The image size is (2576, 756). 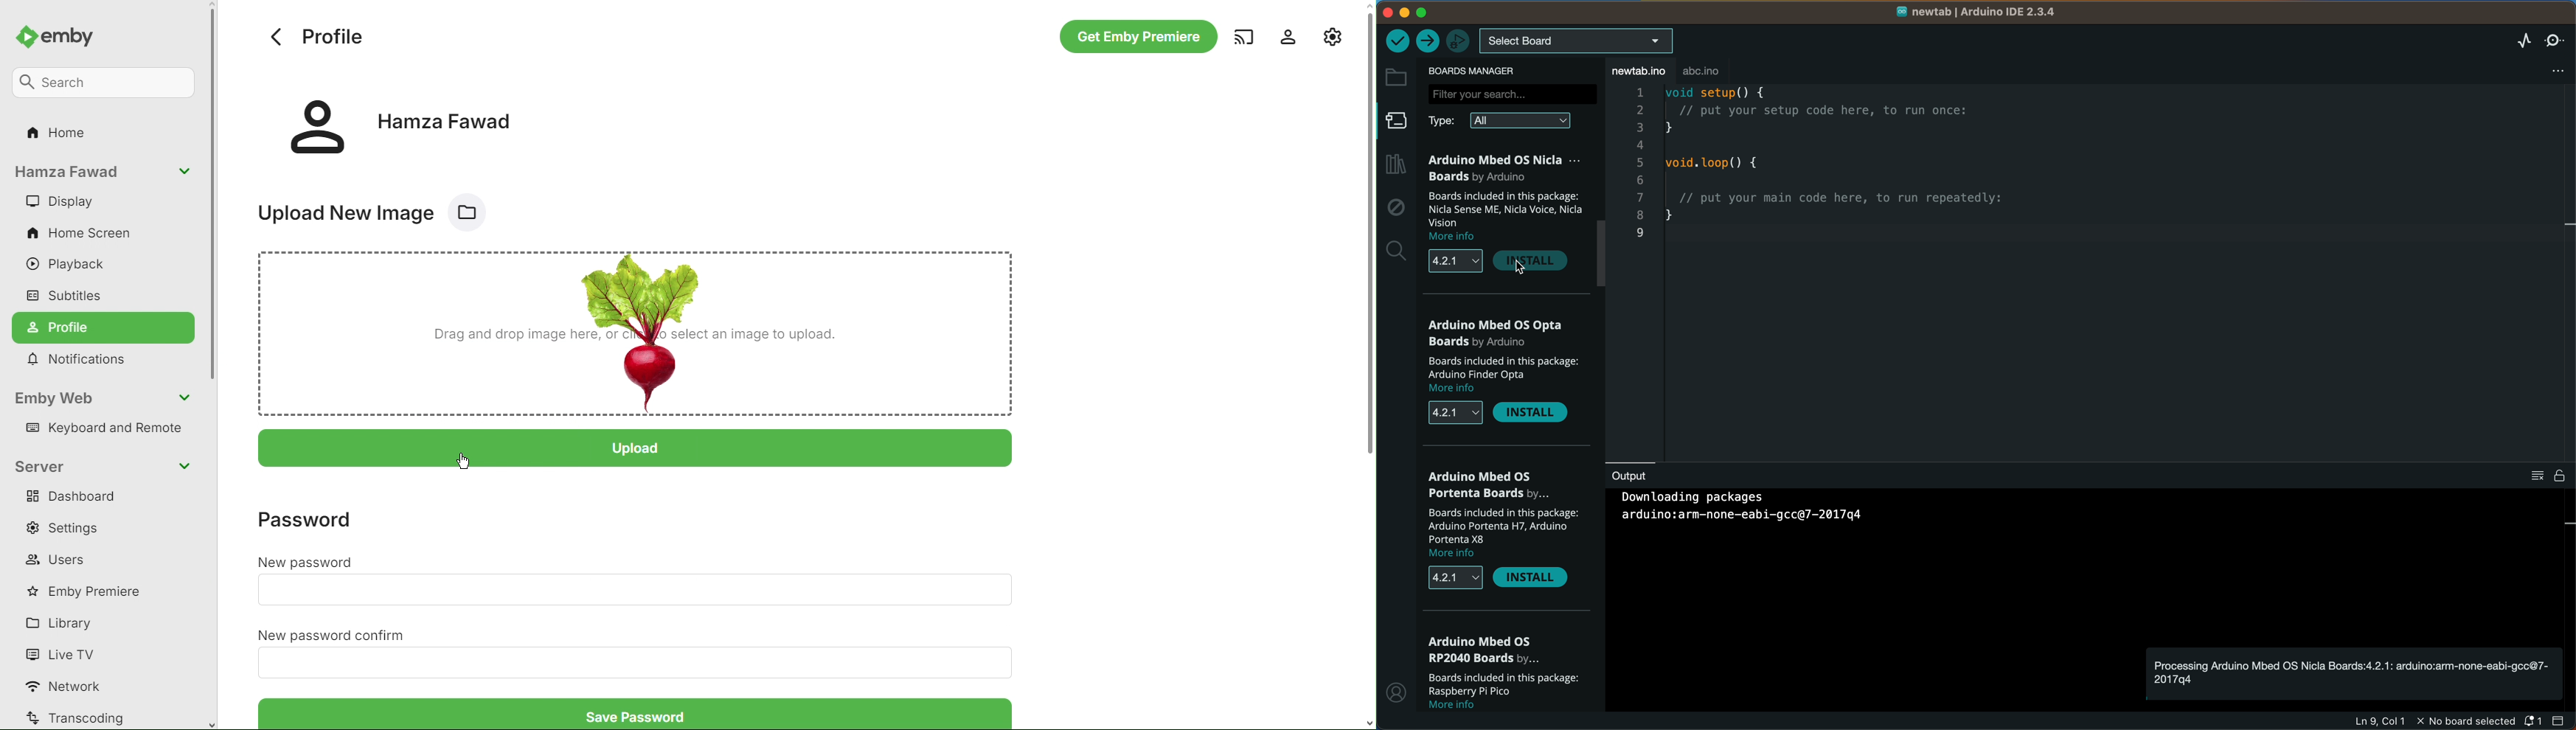 I want to click on debugger, so click(x=1460, y=40).